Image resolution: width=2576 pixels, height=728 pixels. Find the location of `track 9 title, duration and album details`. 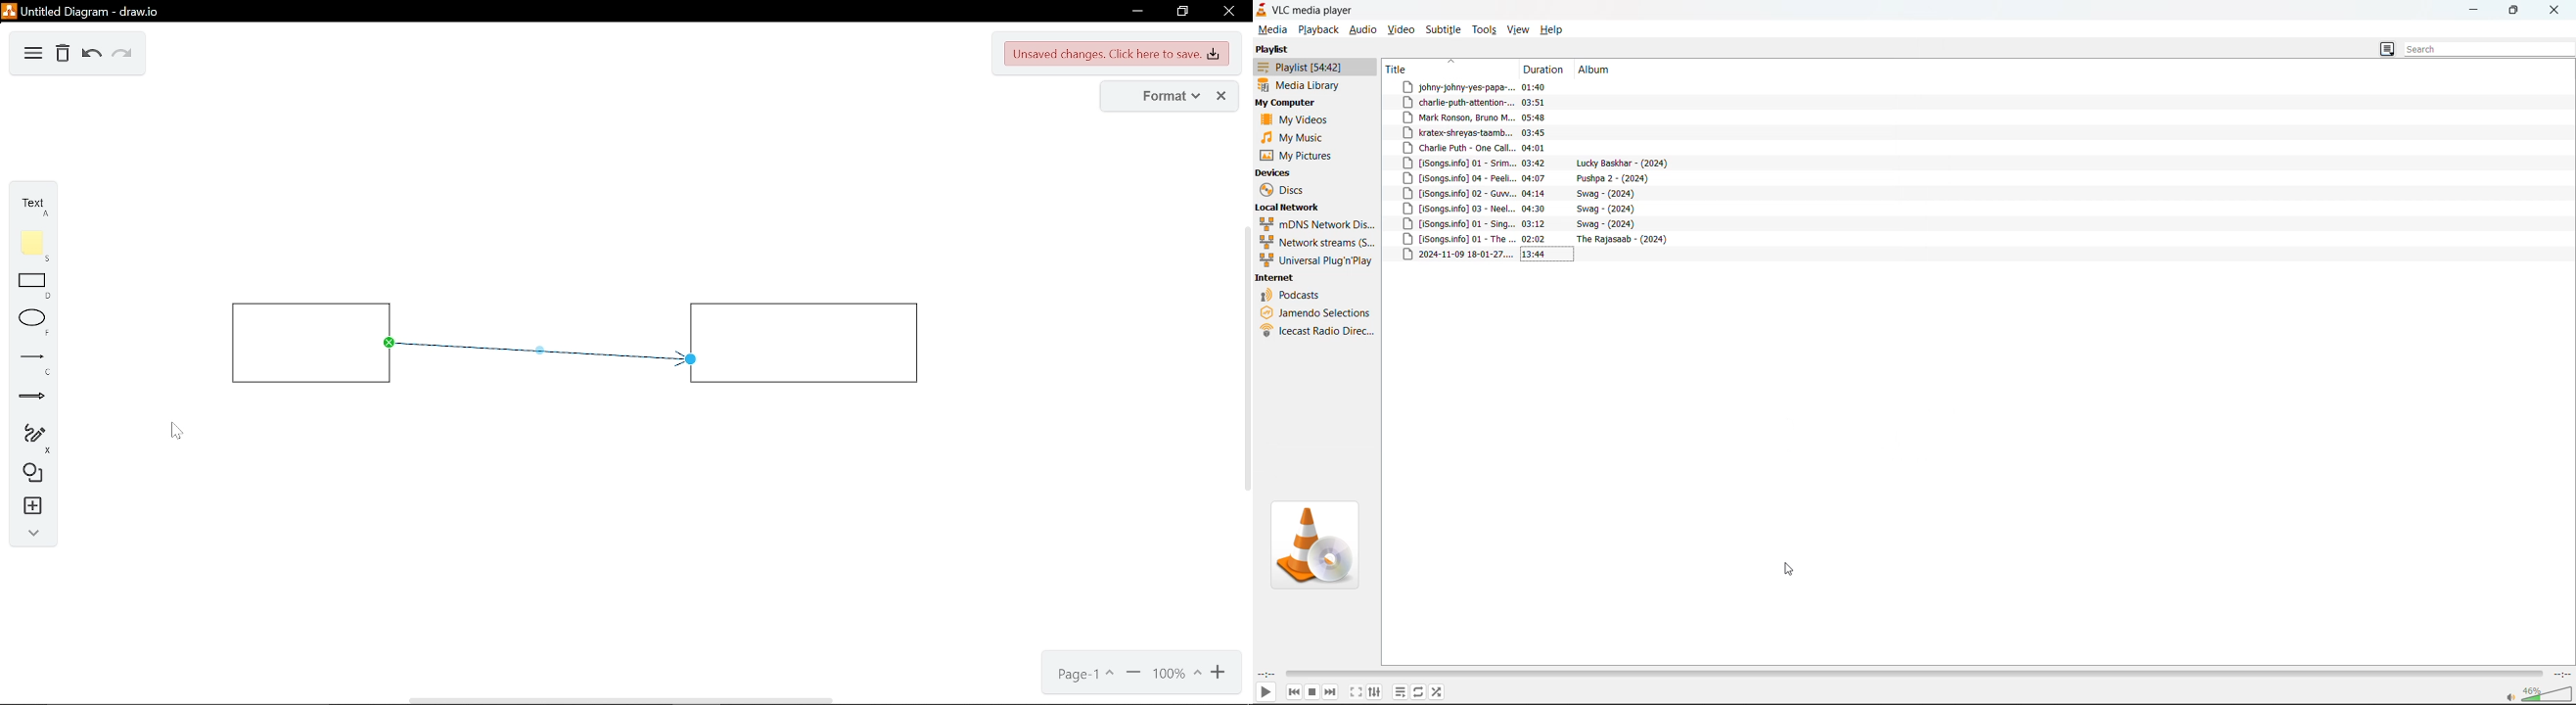

track 9 title, duration and album details is located at coordinates (1527, 211).